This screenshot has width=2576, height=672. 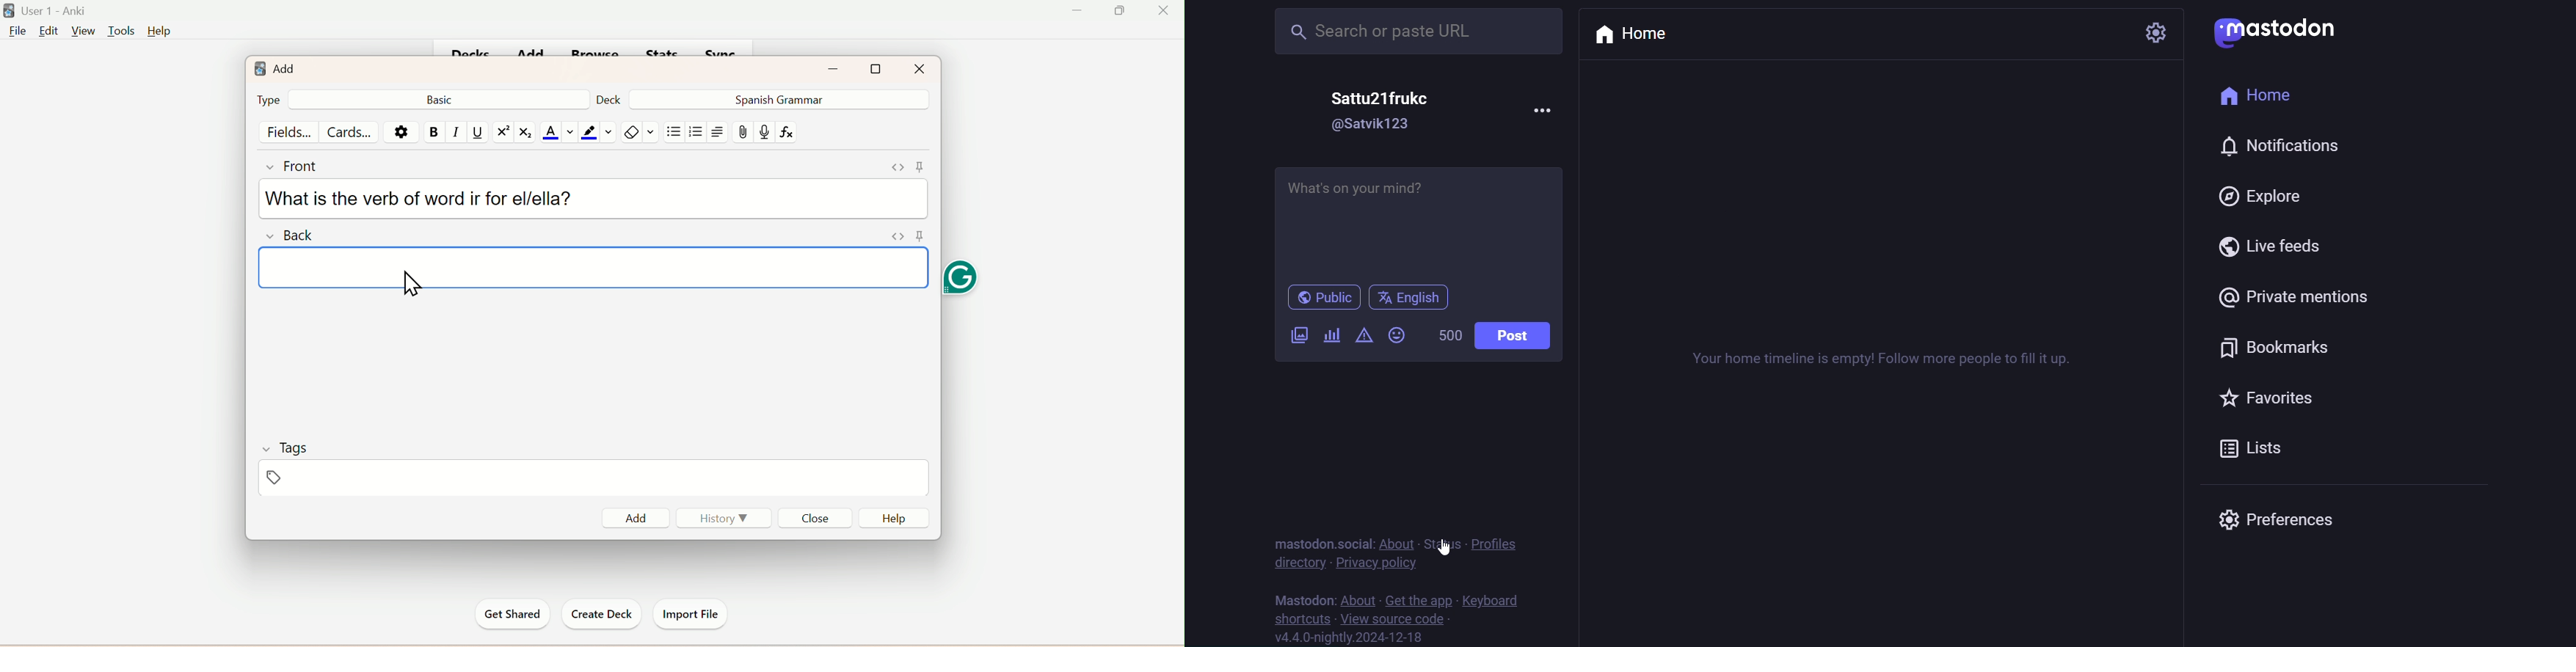 I want to click on View, so click(x=82, y=31).